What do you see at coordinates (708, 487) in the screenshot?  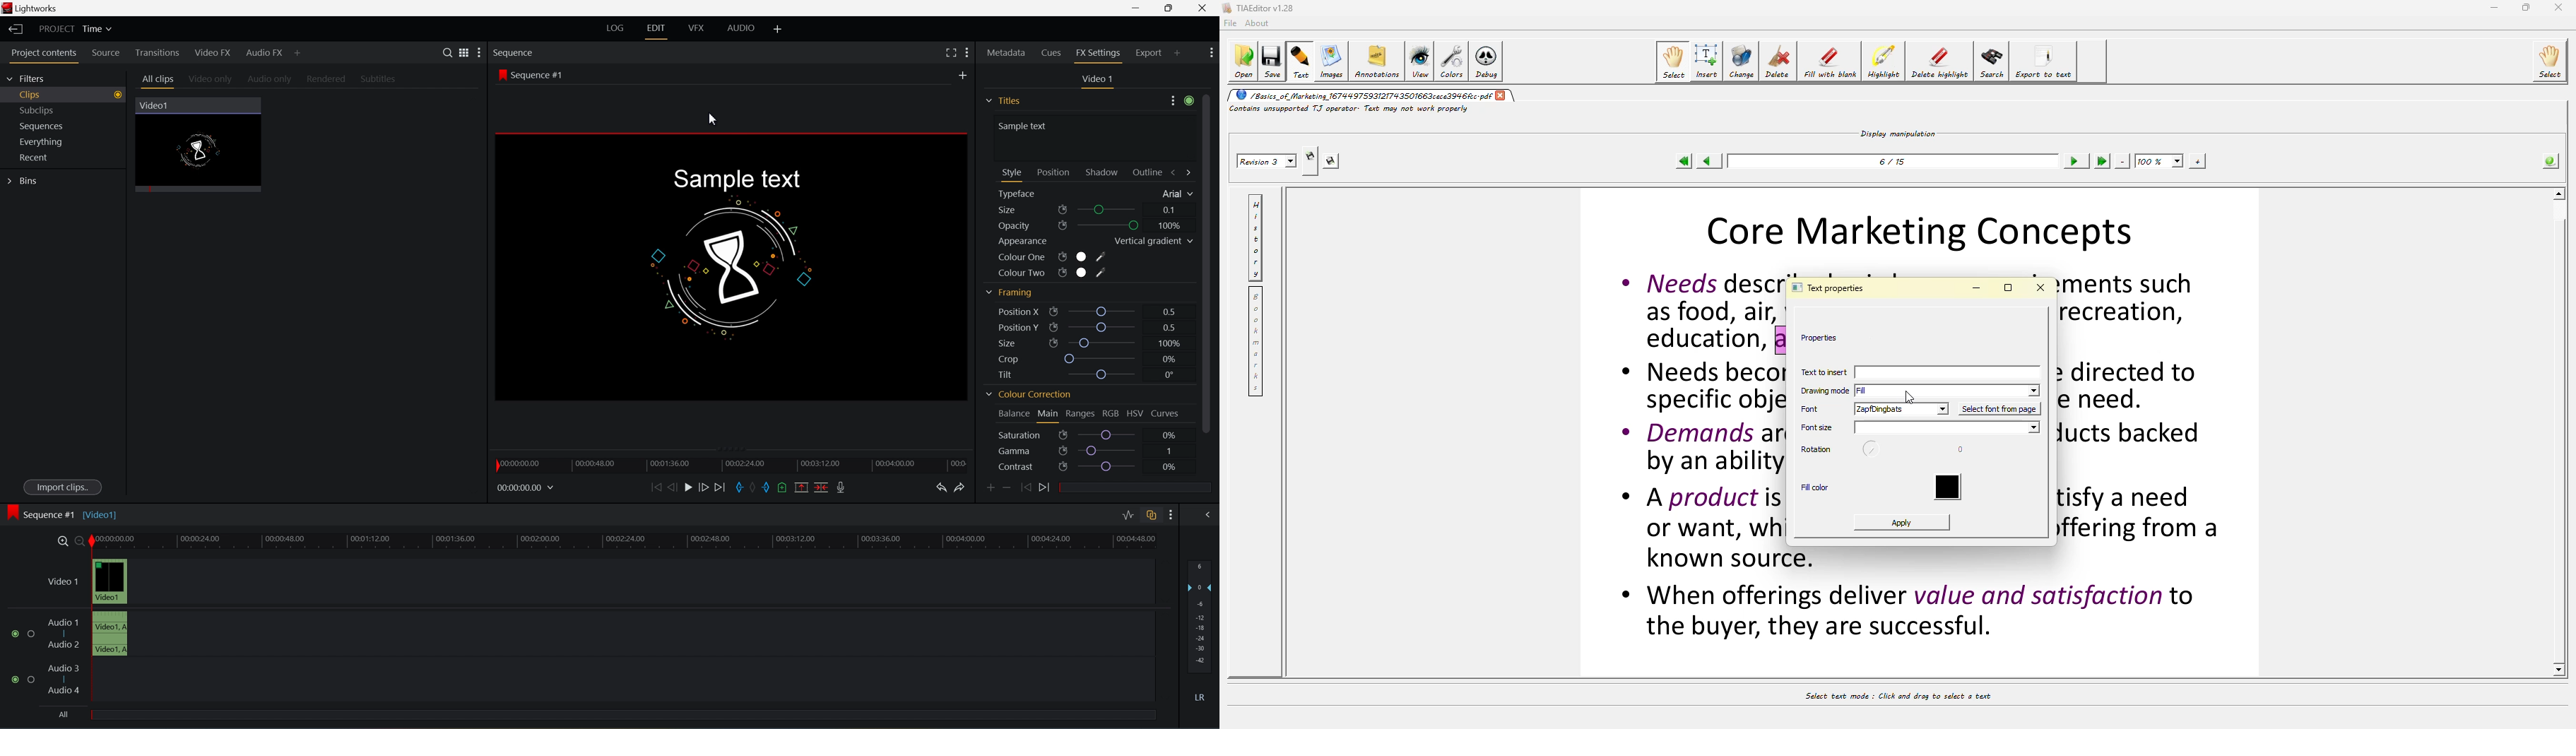 I see `move one frame forward` at bounding box center [708, 487].